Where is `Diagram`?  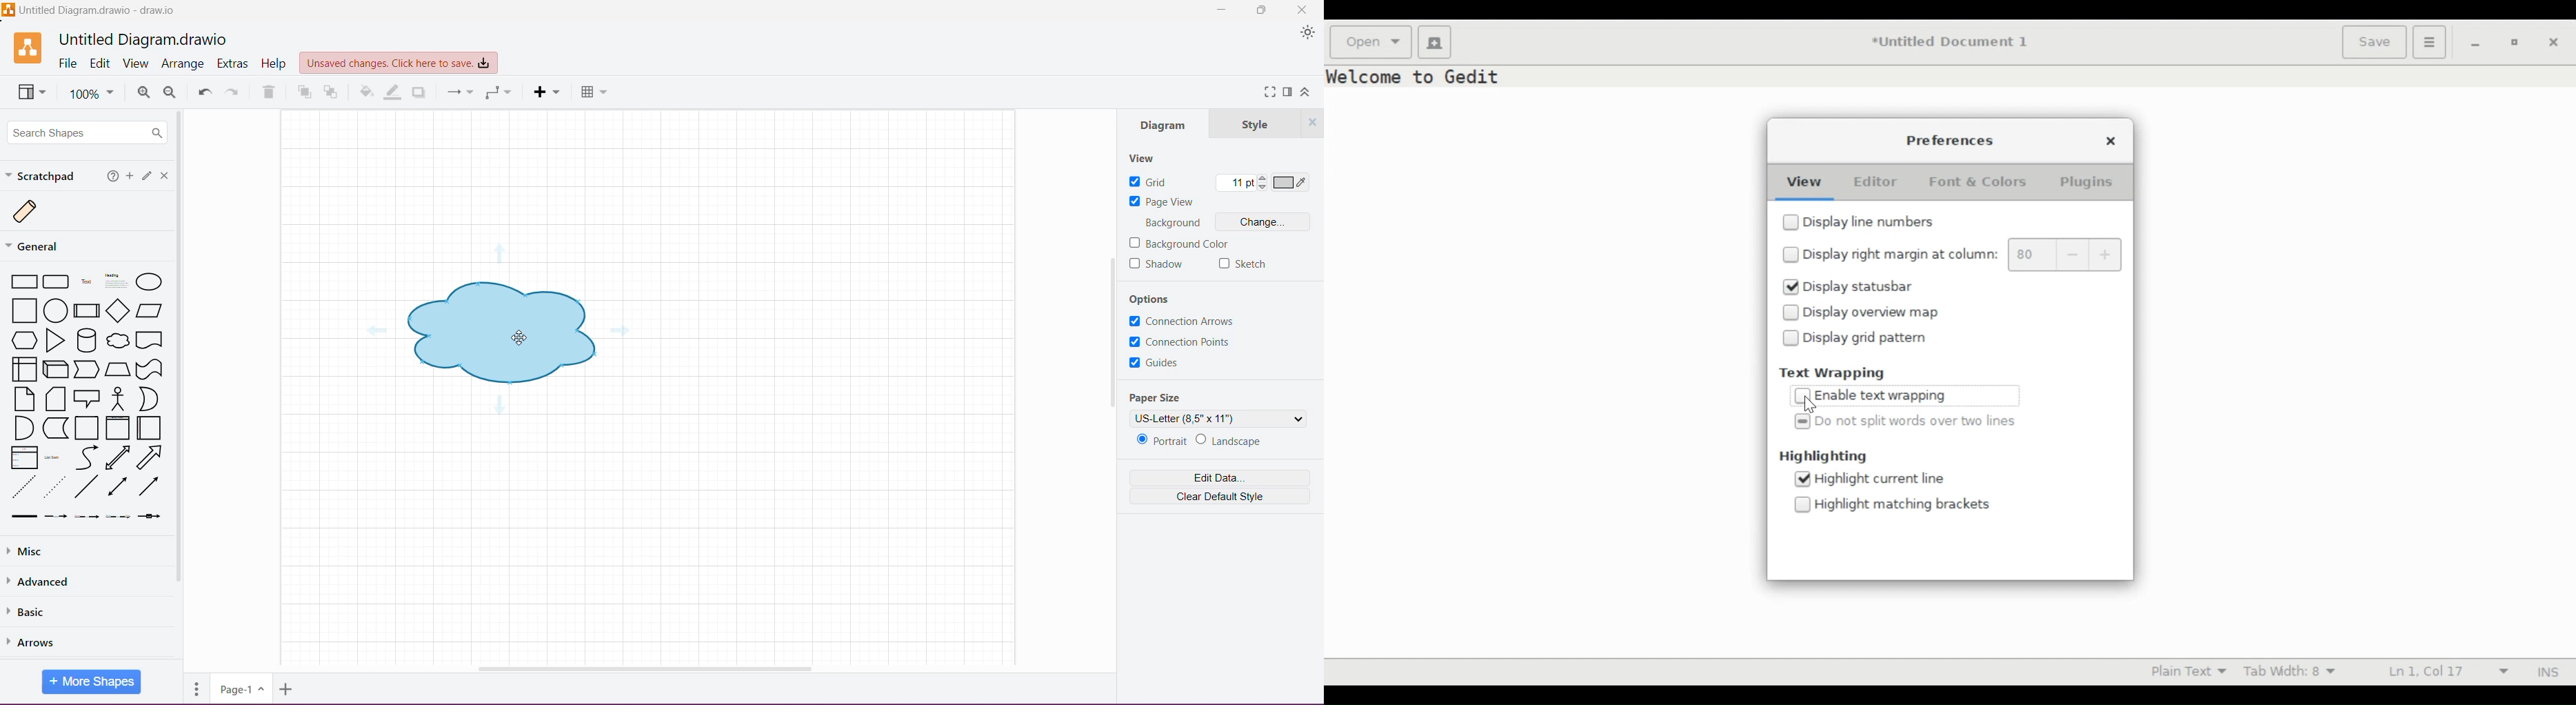 Diagram is located at coordinates (1165, 126).